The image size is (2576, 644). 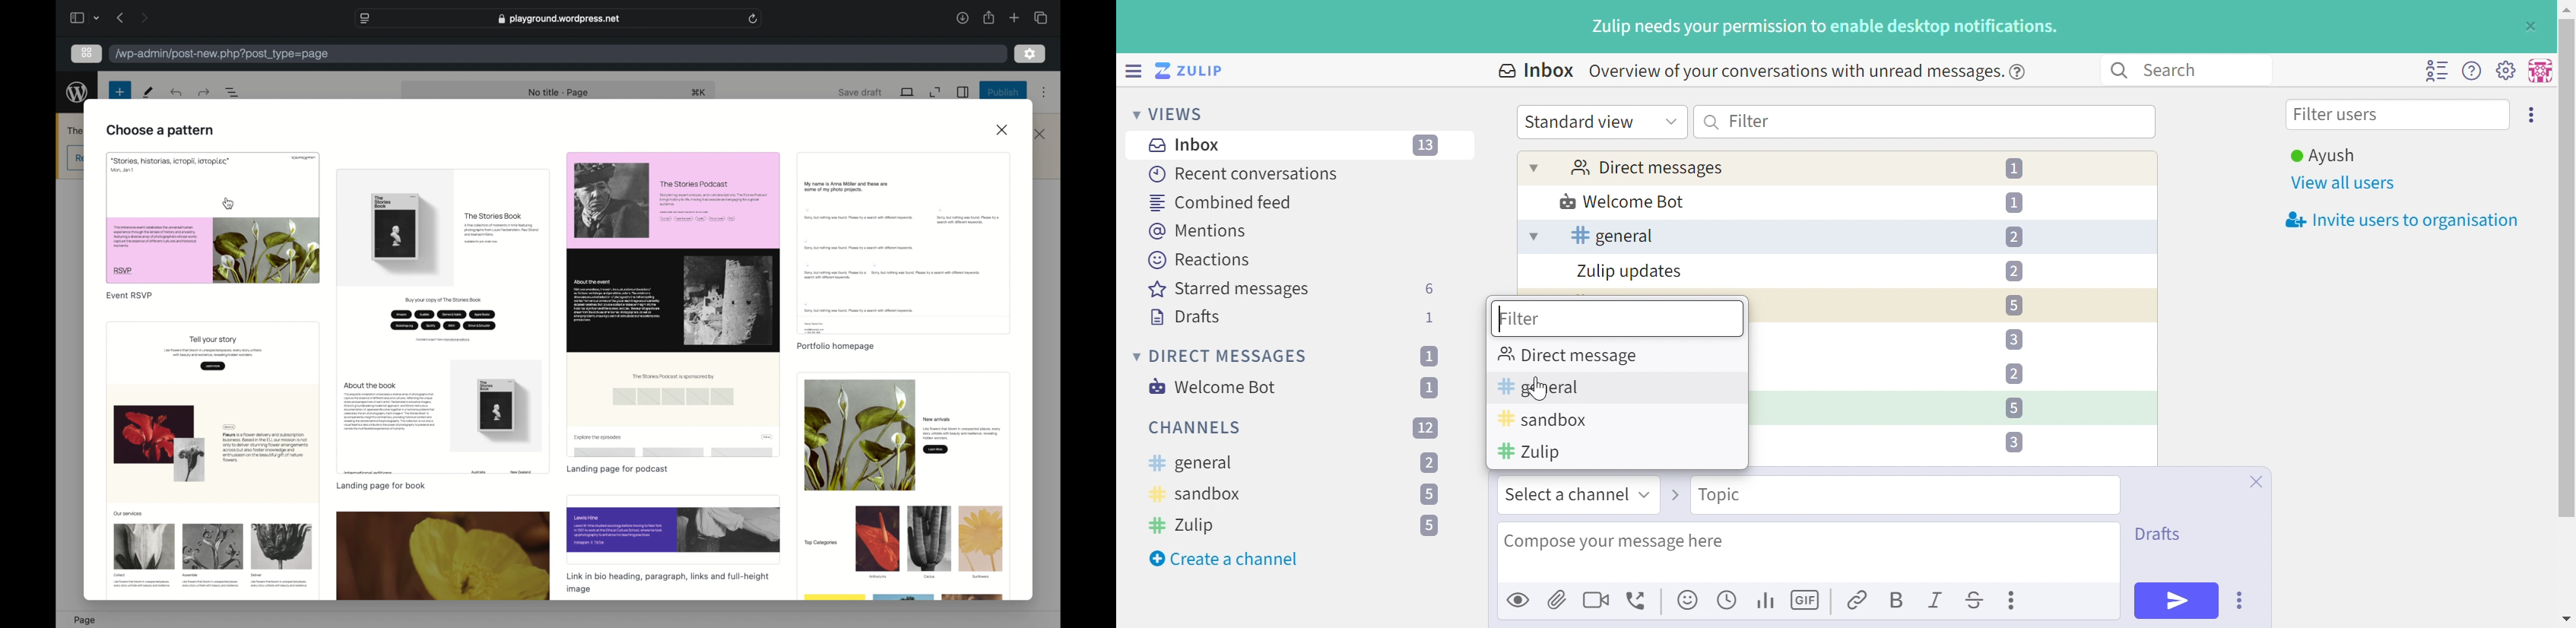 I want to click on Starred messages, so click(x=1229, y=290).